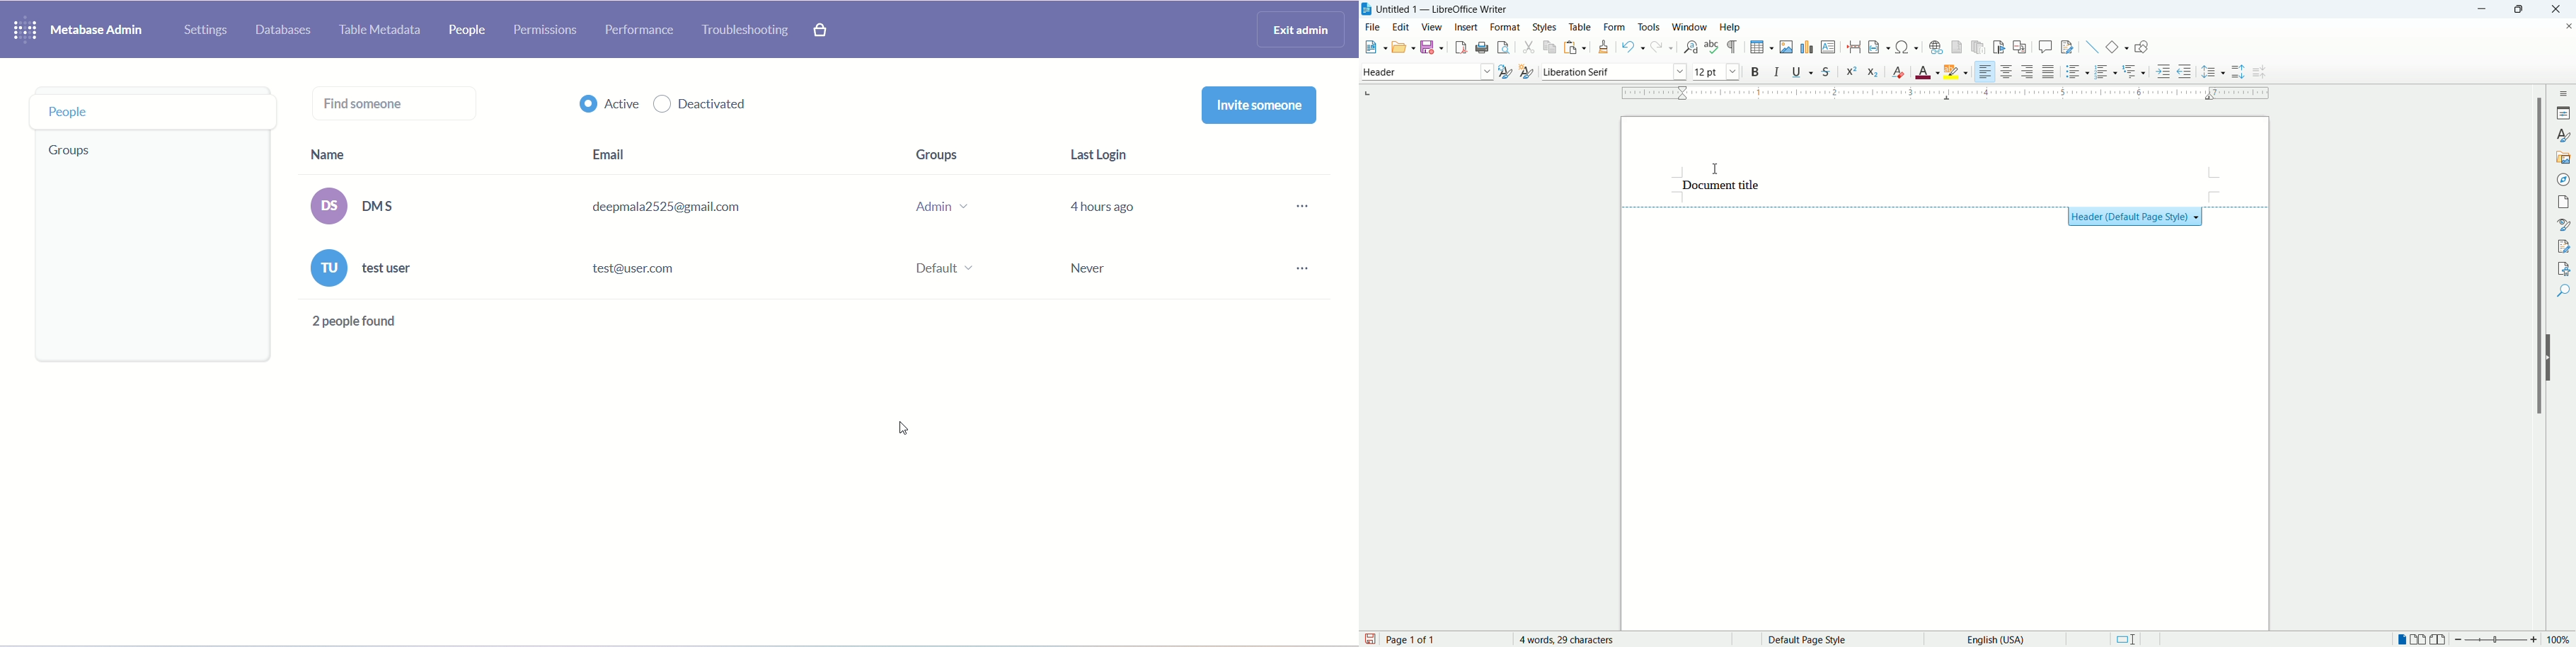 Image resolution: width=2576 pixels, height=672 pixels. I want to click on new style, so click(1527, 74).